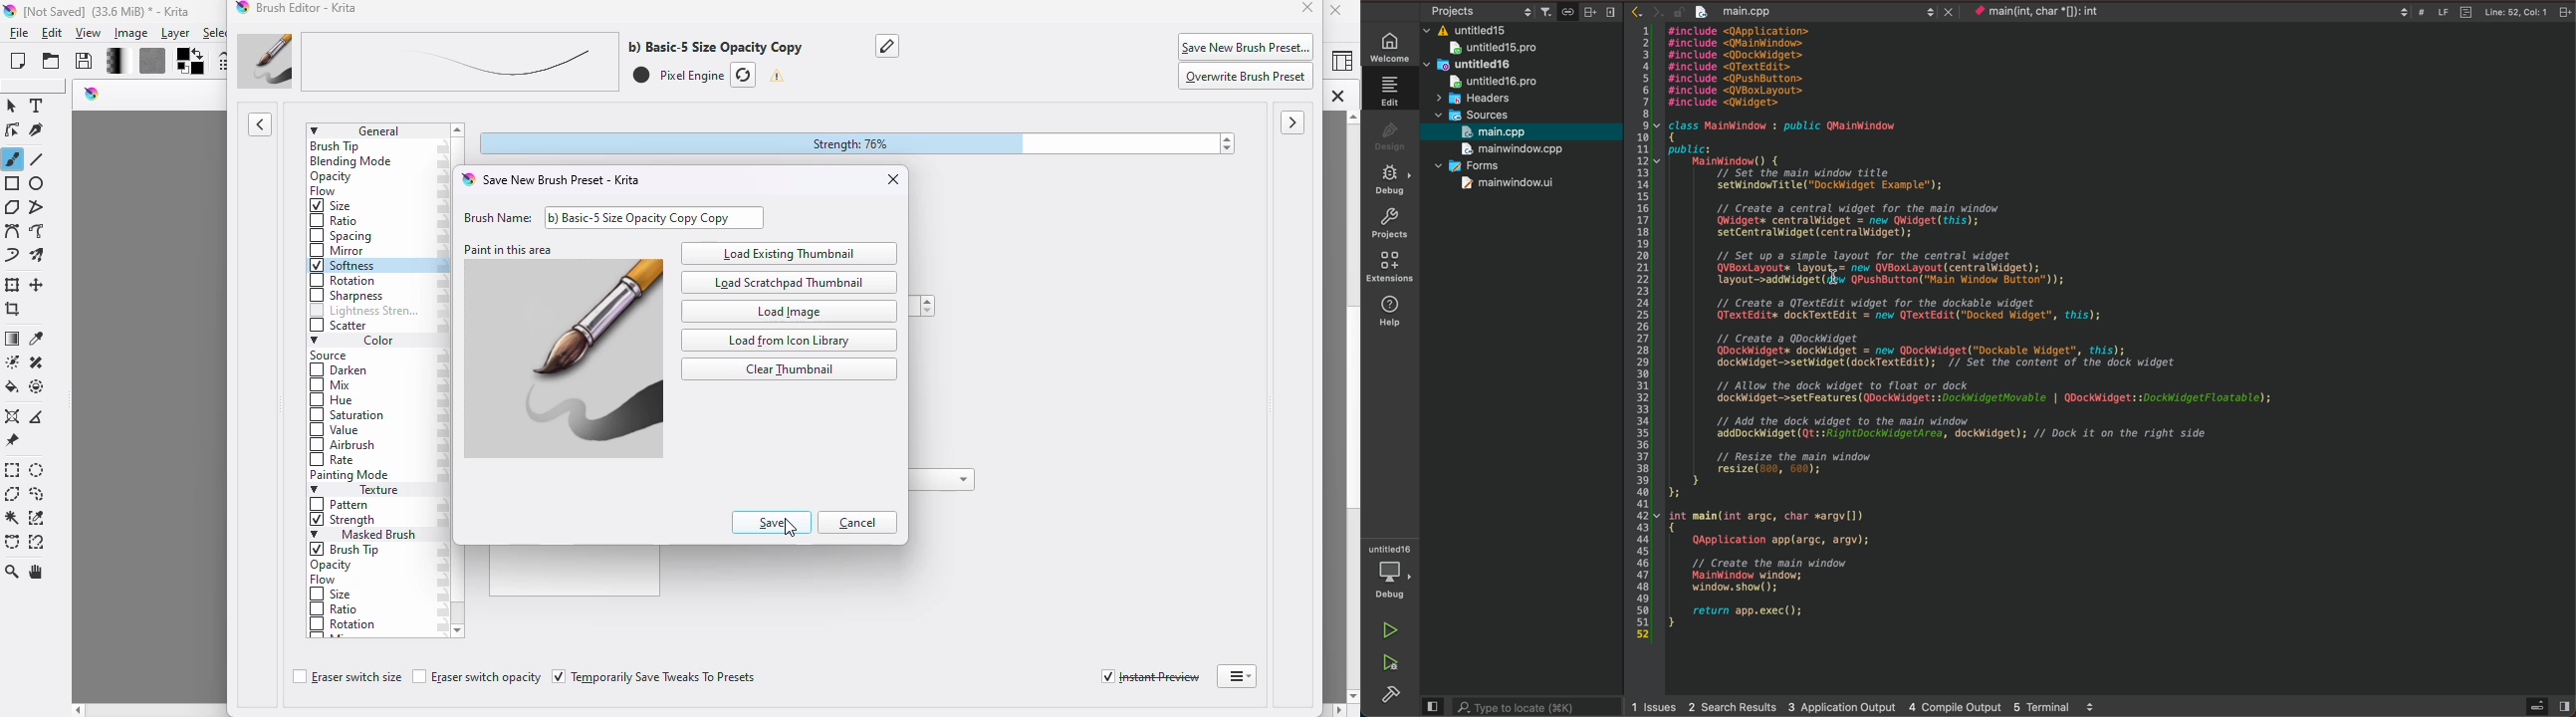 The image size is (2576, 728). I want to click on darken, so click(341, 371).